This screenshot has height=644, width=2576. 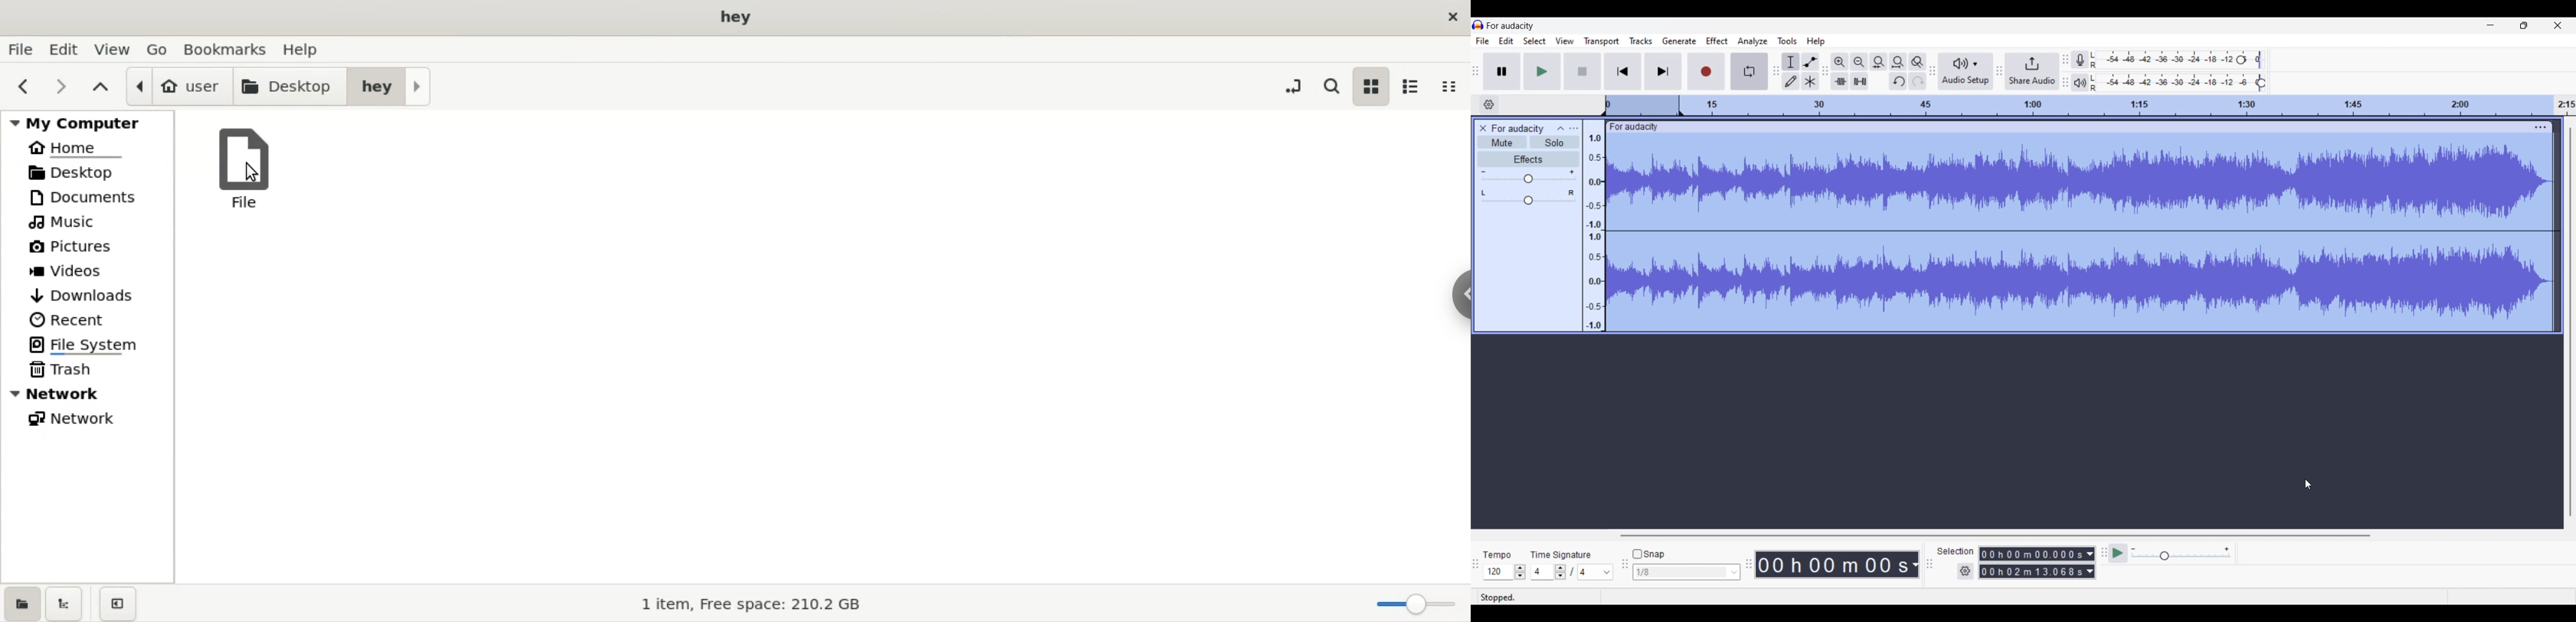 What do you see at coordinates (1641, 41) in the screenshot?
I see `Tracks menu` at bounding box center [1641, 41].